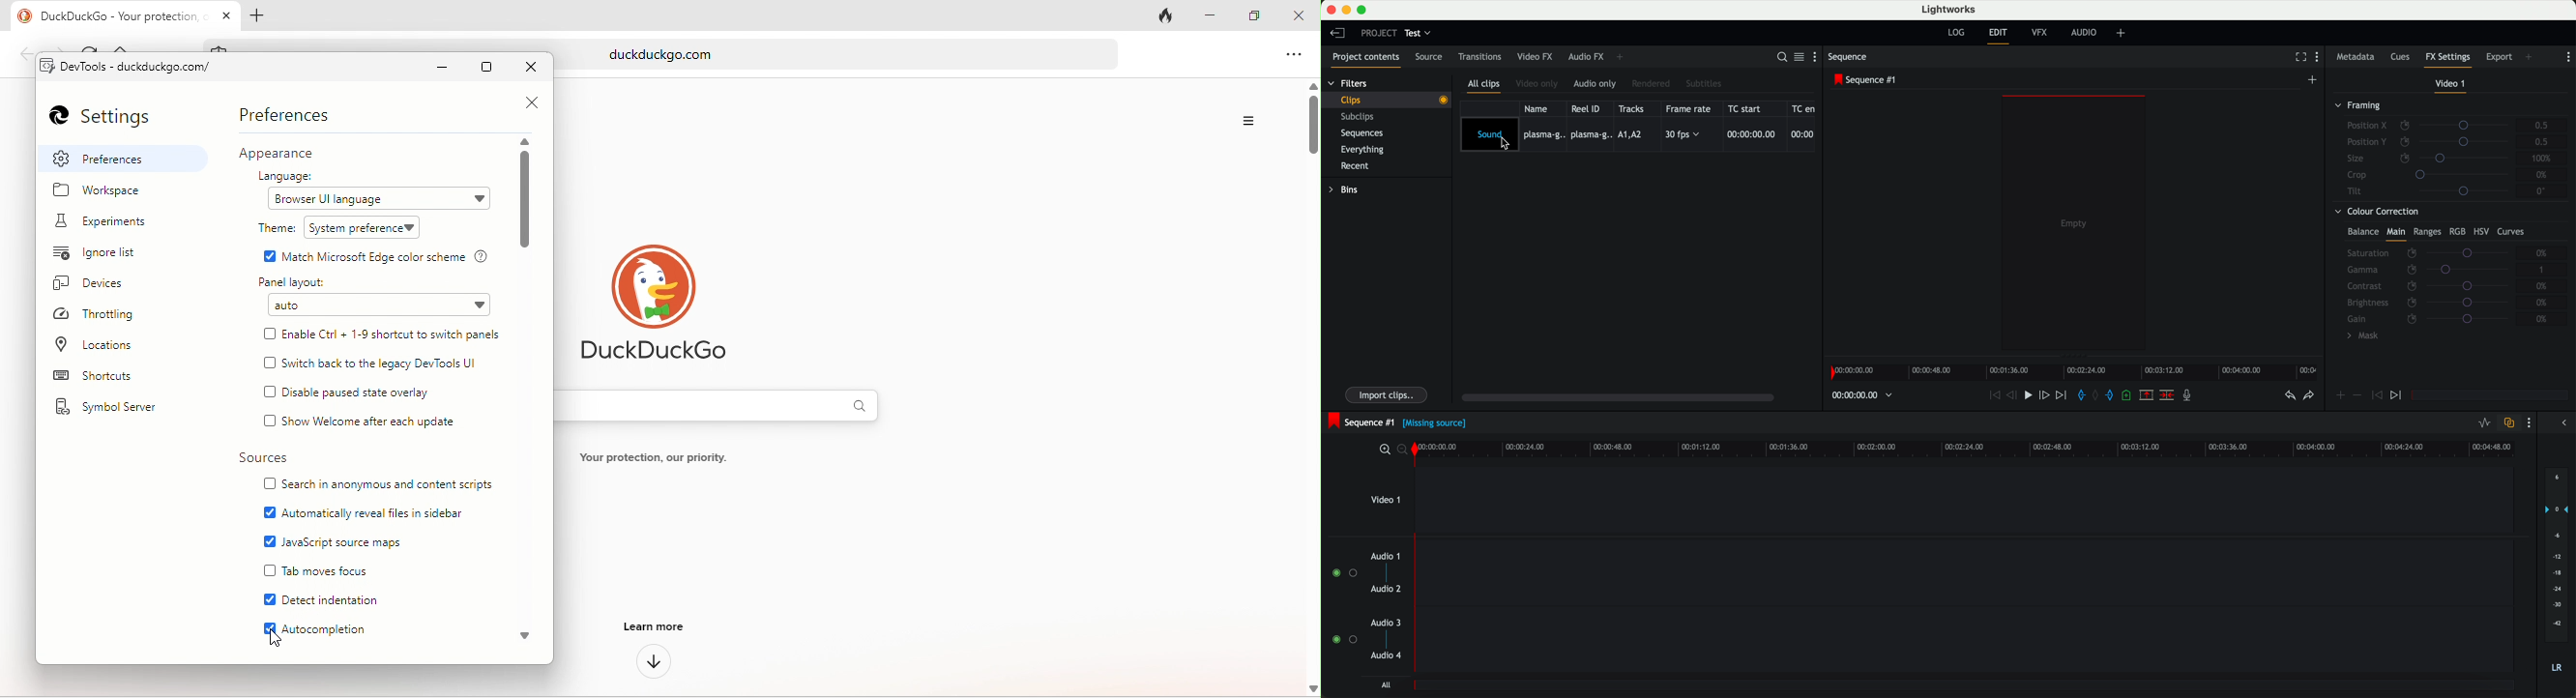 Image resolution: width=2576 pixels, height=700 pixels. Describe the element at coordinates (1867, 80) in the screenshot. I see `sequence #1` at that location.